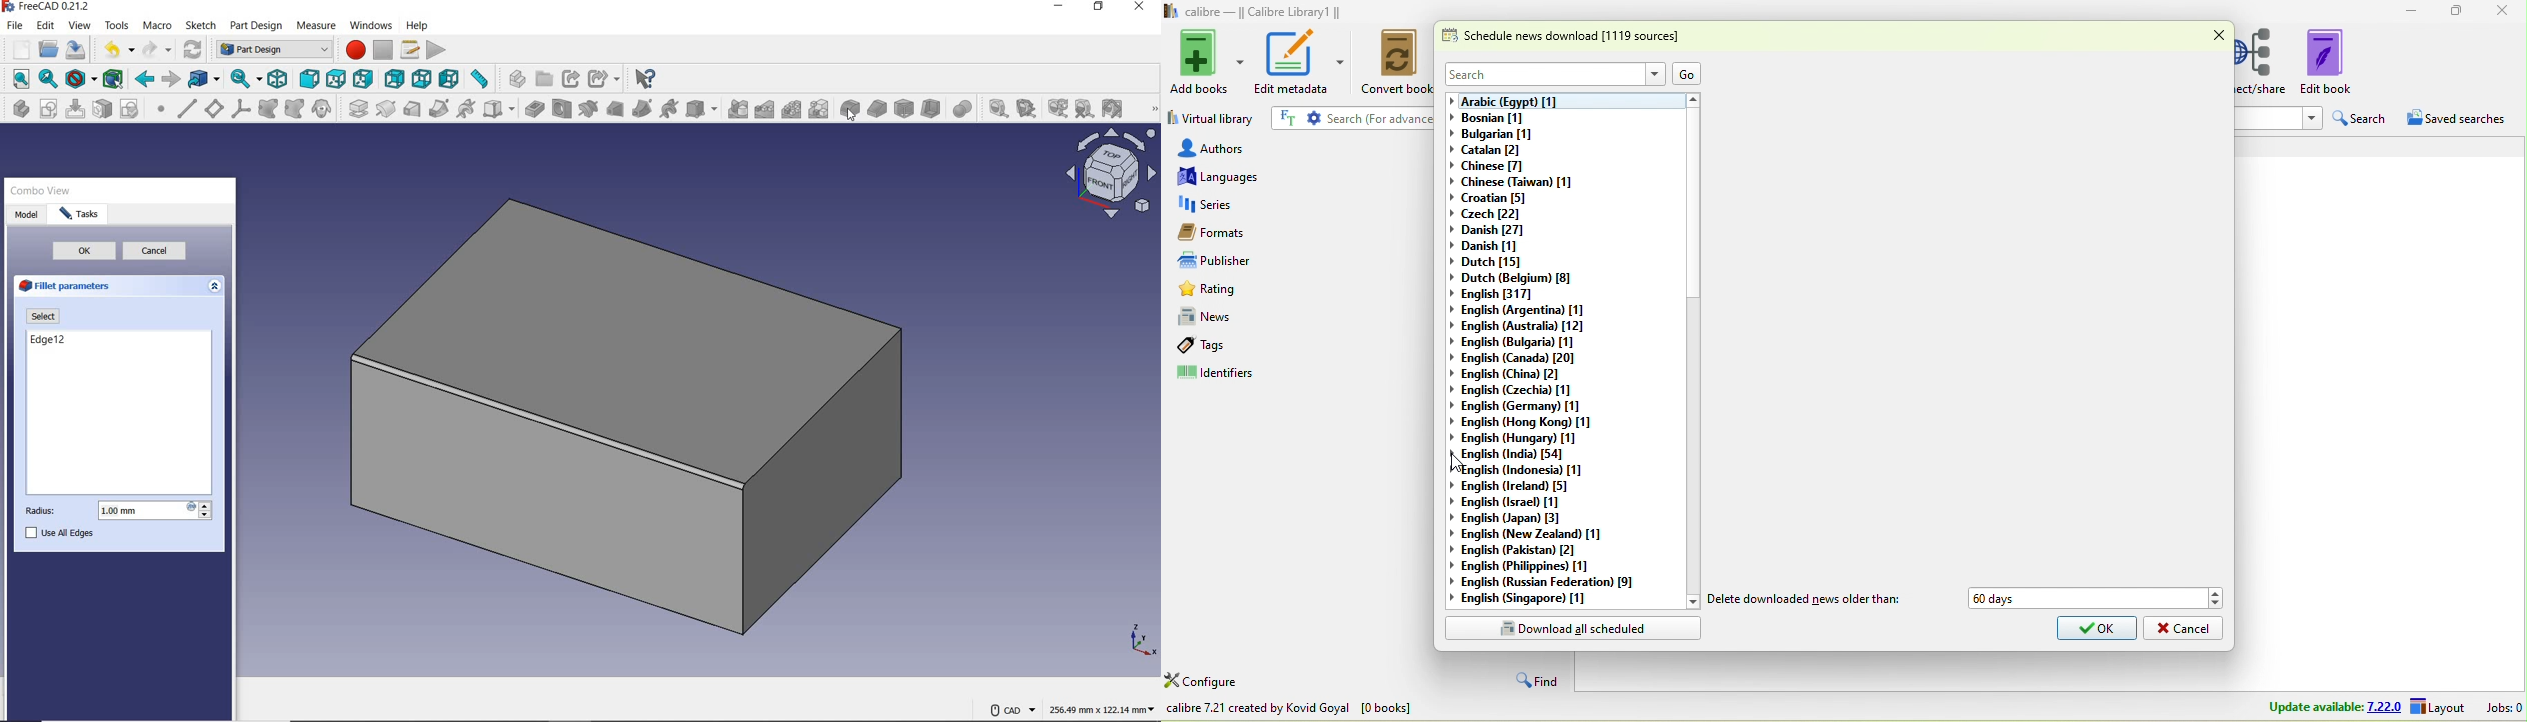  I want to click on CAD, so click(1012, 710).